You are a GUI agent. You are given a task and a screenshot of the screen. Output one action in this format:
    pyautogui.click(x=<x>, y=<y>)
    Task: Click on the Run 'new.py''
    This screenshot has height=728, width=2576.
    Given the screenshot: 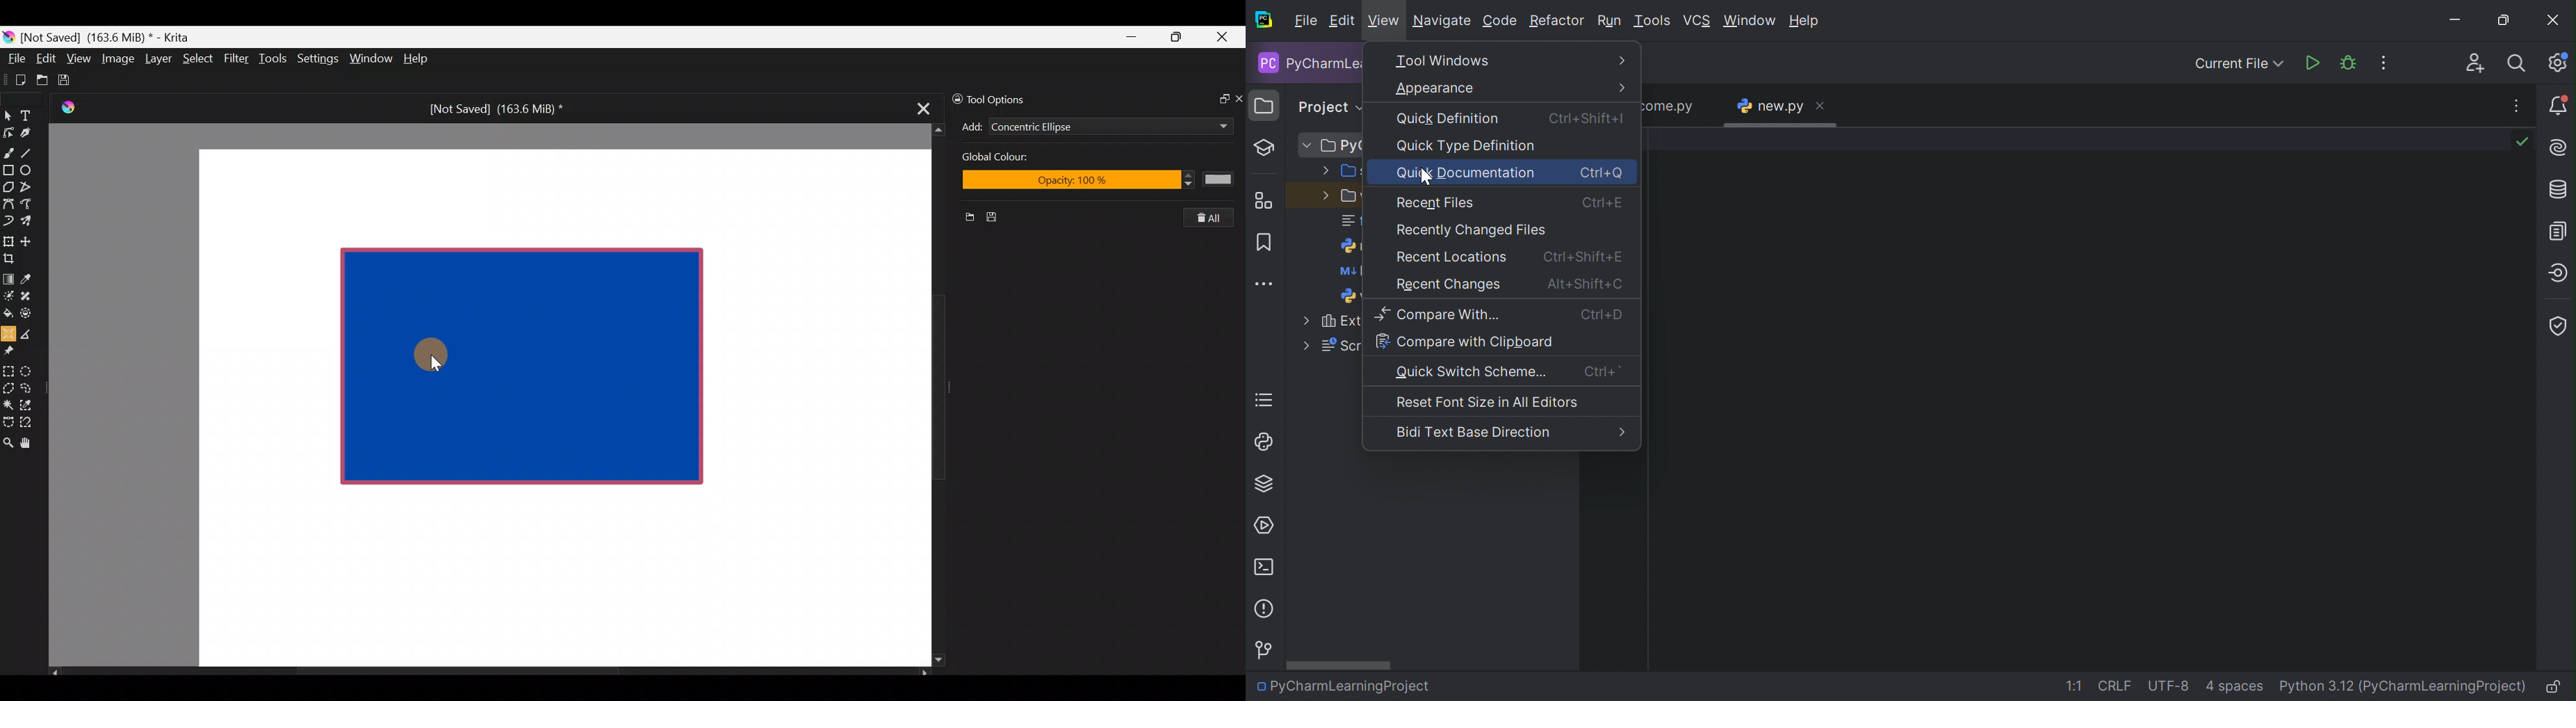 What is the action you would take?
    pyautogui.click(x=2313, y=63)
    